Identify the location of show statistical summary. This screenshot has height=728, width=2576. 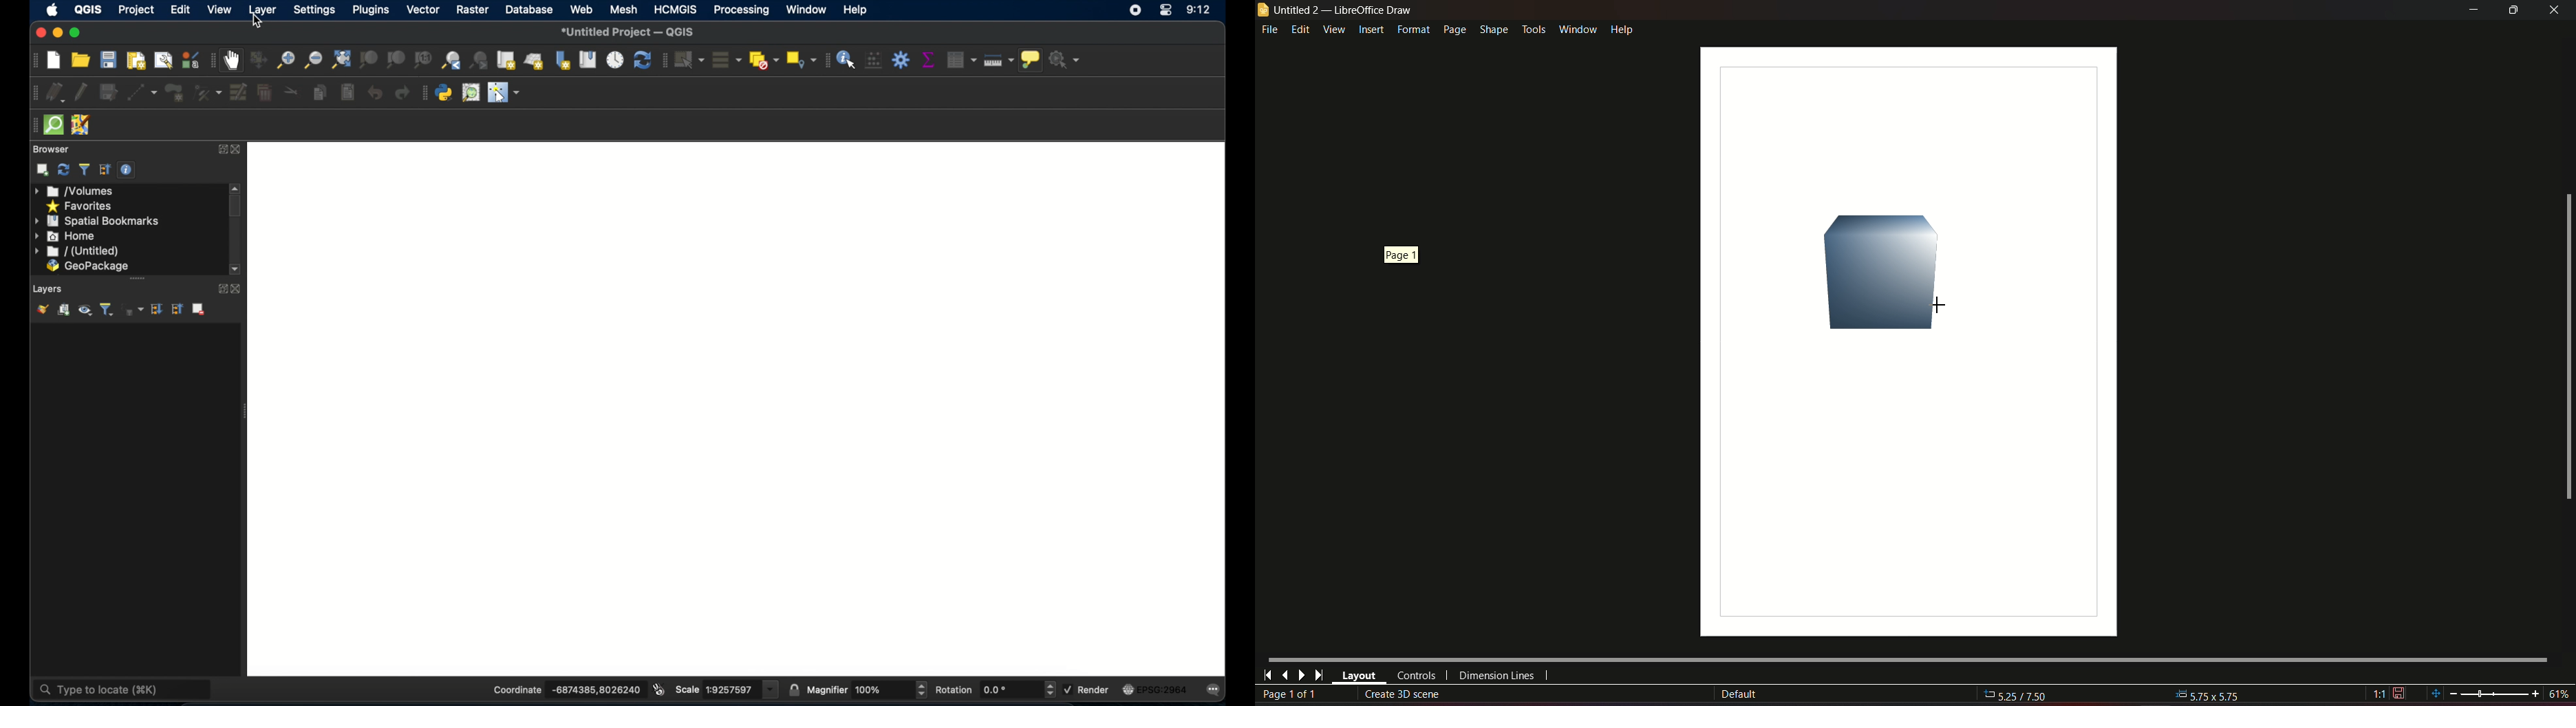
(928, 58).